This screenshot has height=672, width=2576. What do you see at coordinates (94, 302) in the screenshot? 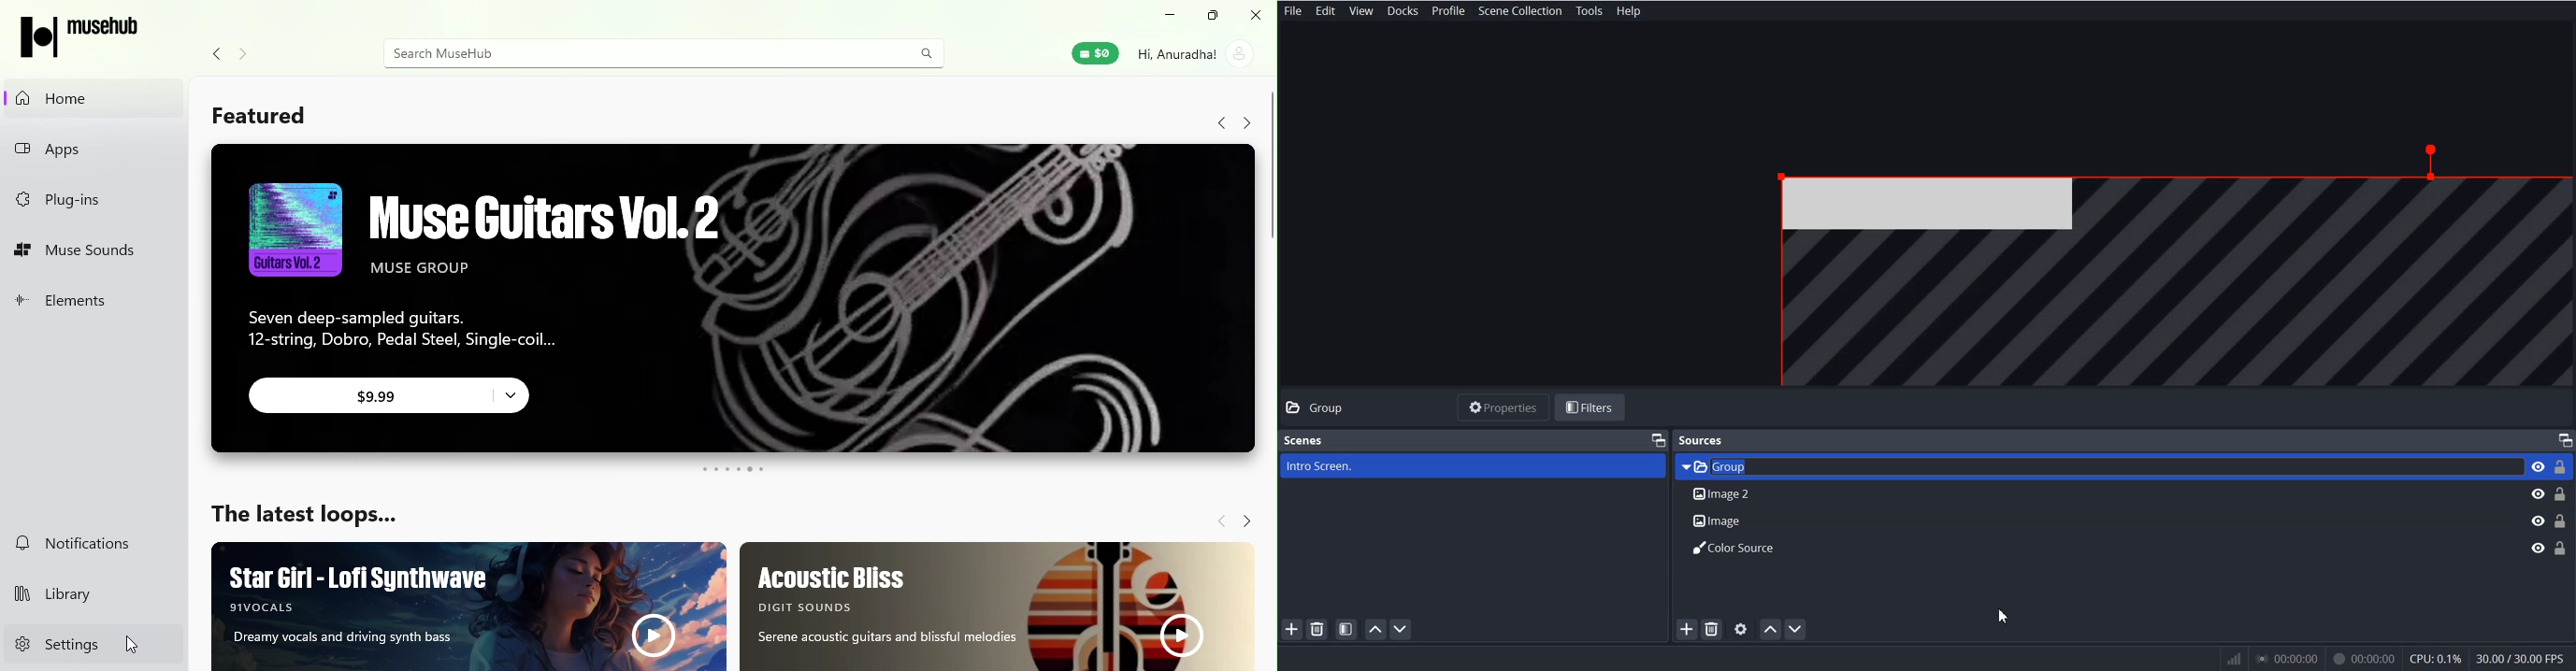
I see `Elements` at bounding box center [94, 302].